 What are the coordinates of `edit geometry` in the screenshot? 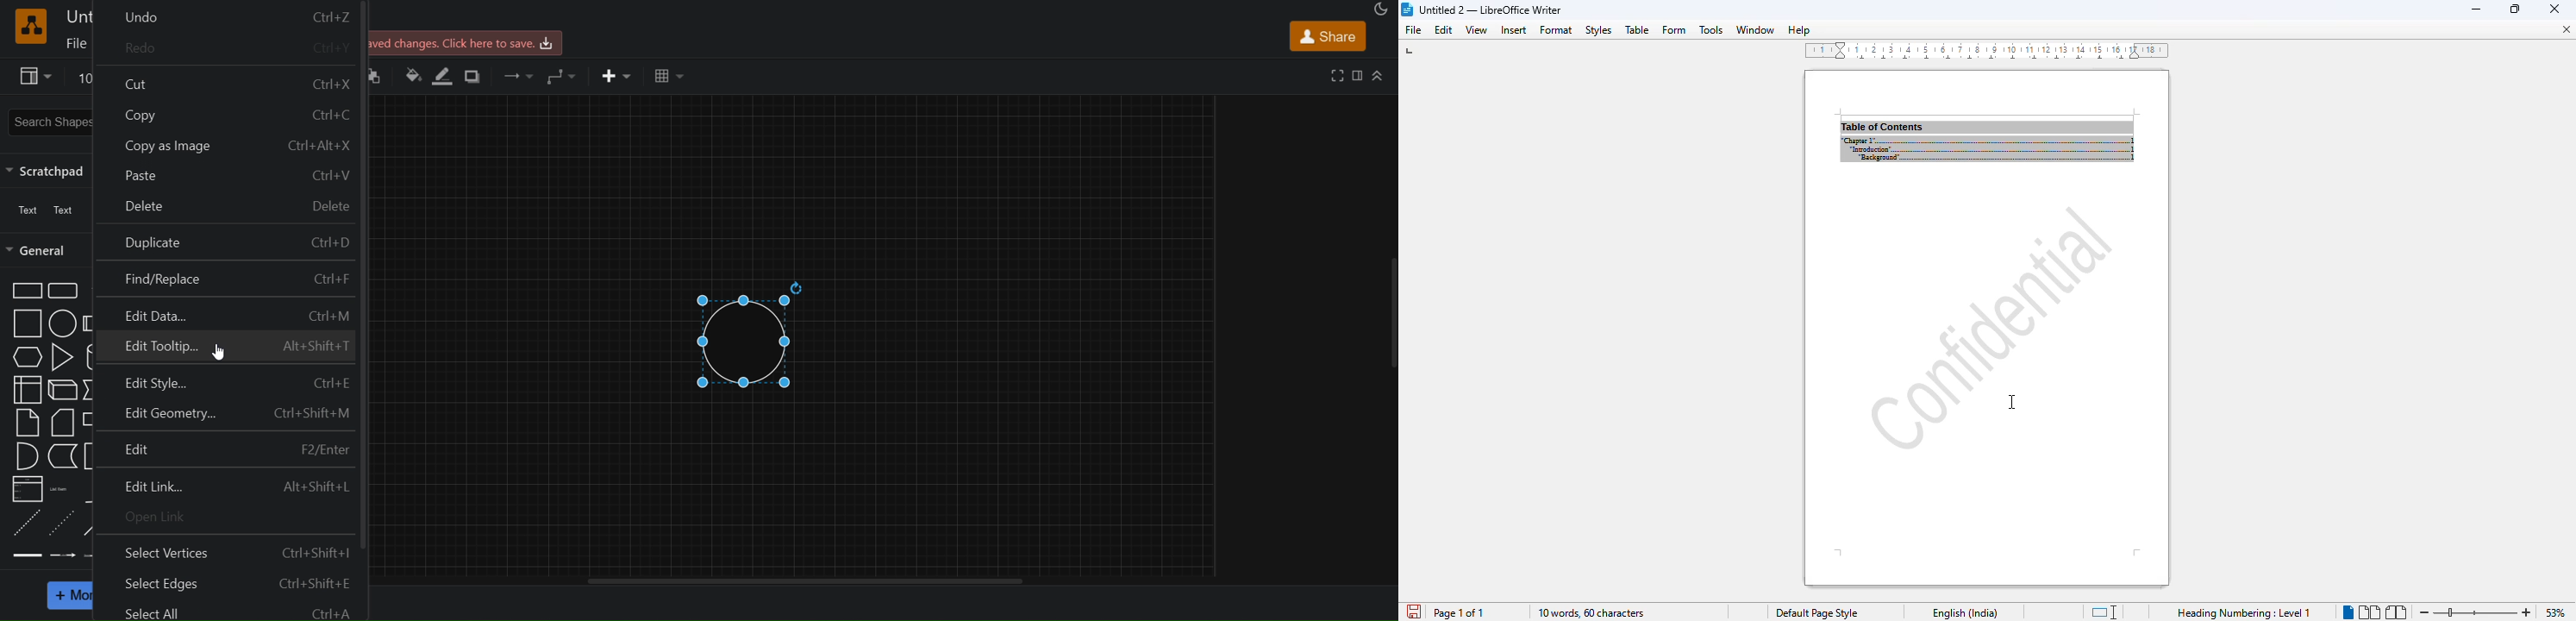 It's located at (227, 413).